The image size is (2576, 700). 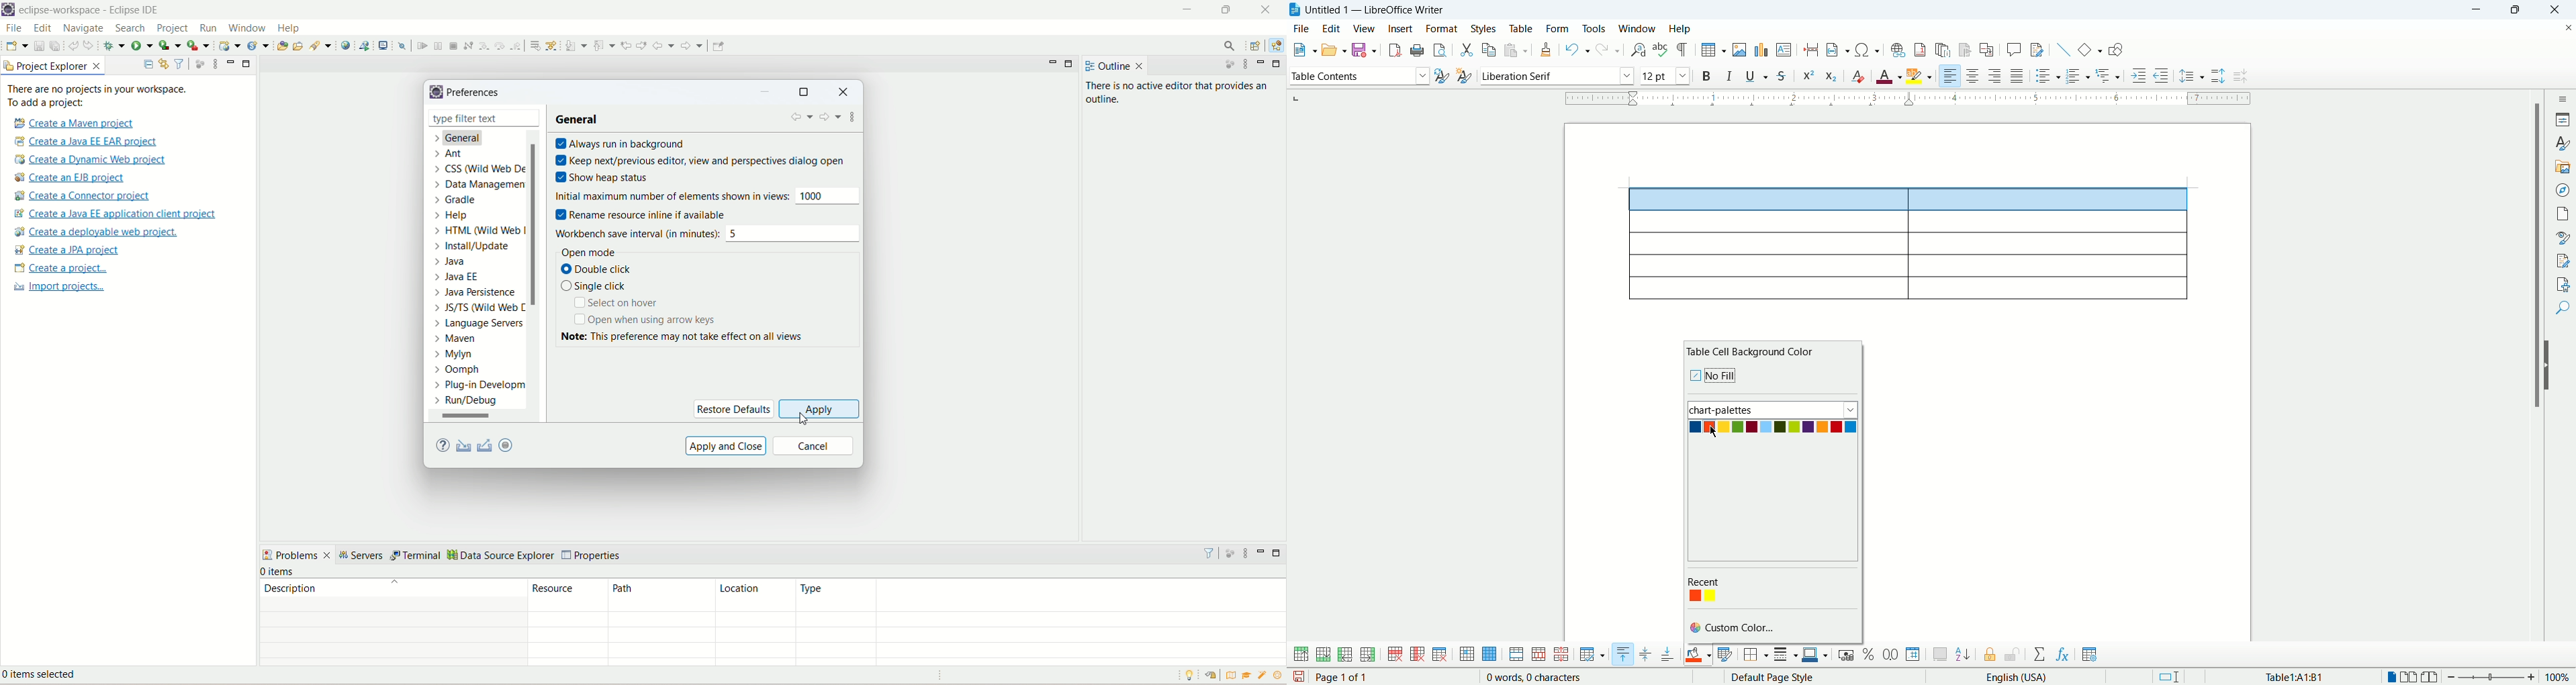 I want to click on run, so click(x=141, y=44).